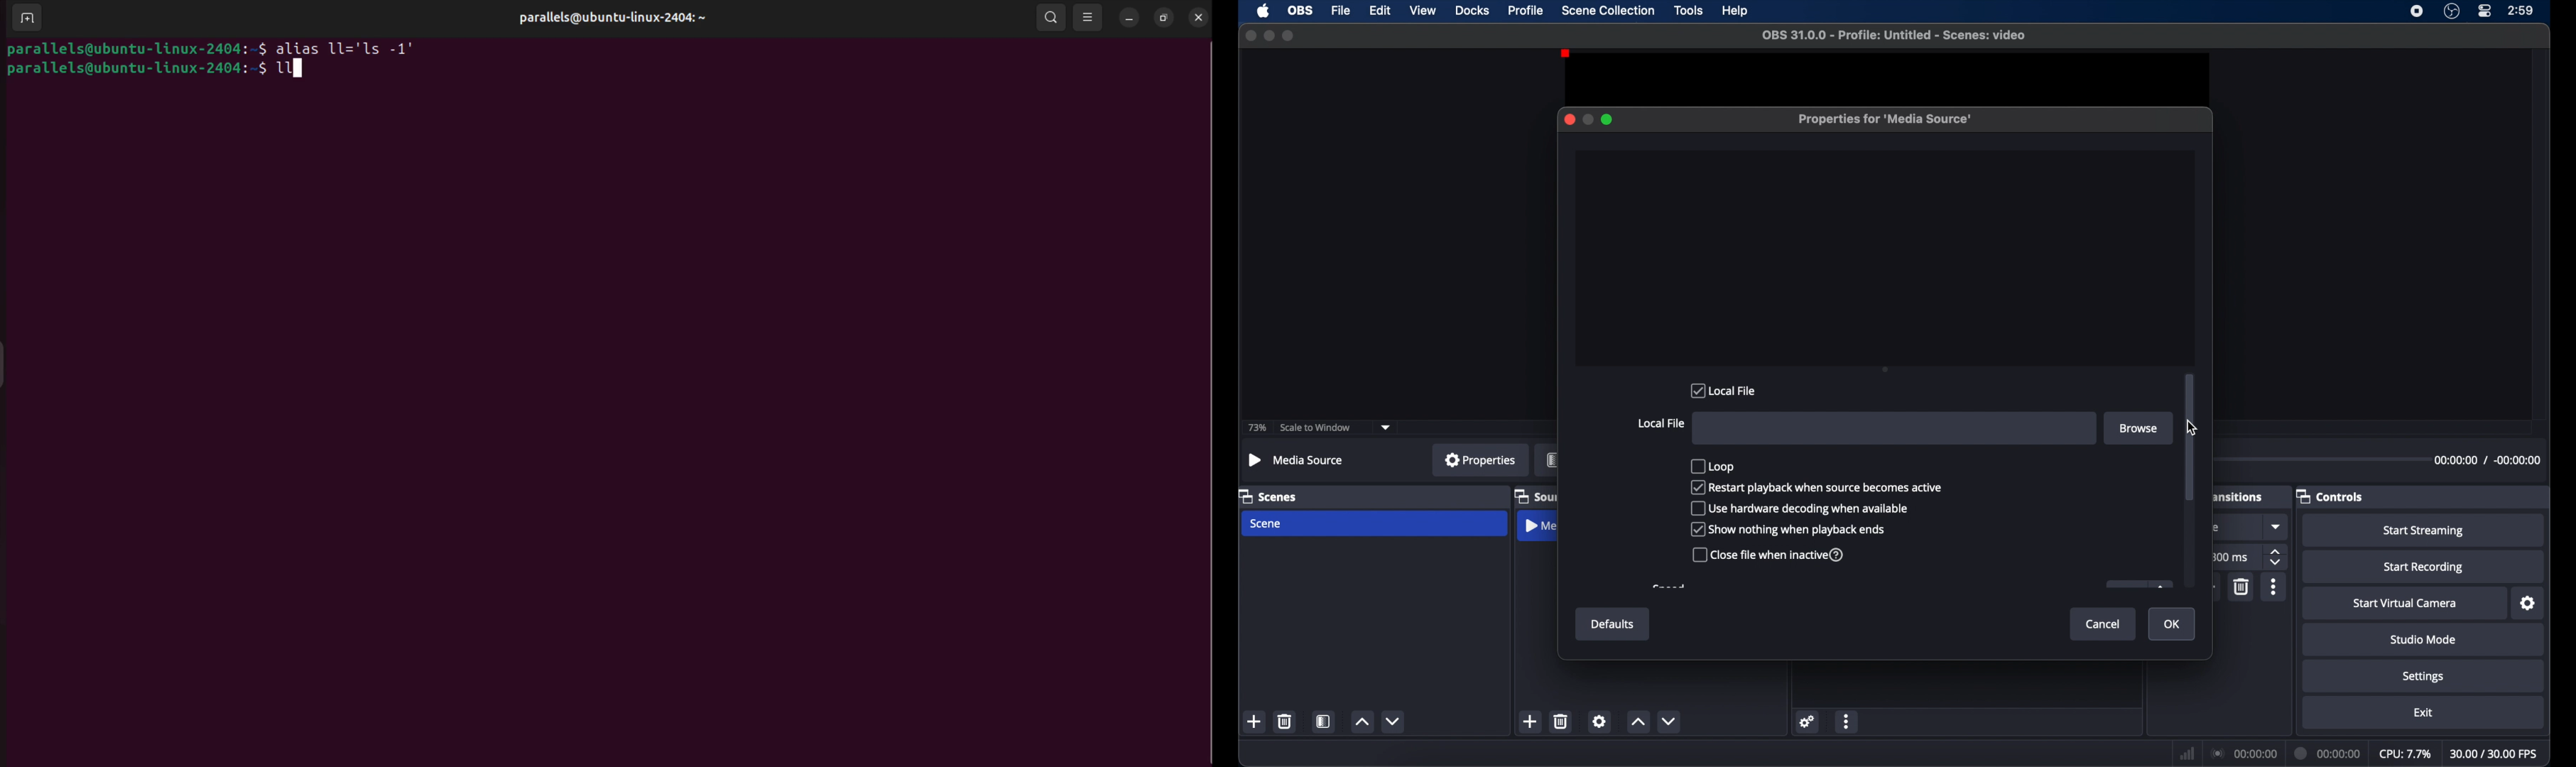  Describe the element at coordinates (1736, 11) in the screenshot. I see `help` at that location.